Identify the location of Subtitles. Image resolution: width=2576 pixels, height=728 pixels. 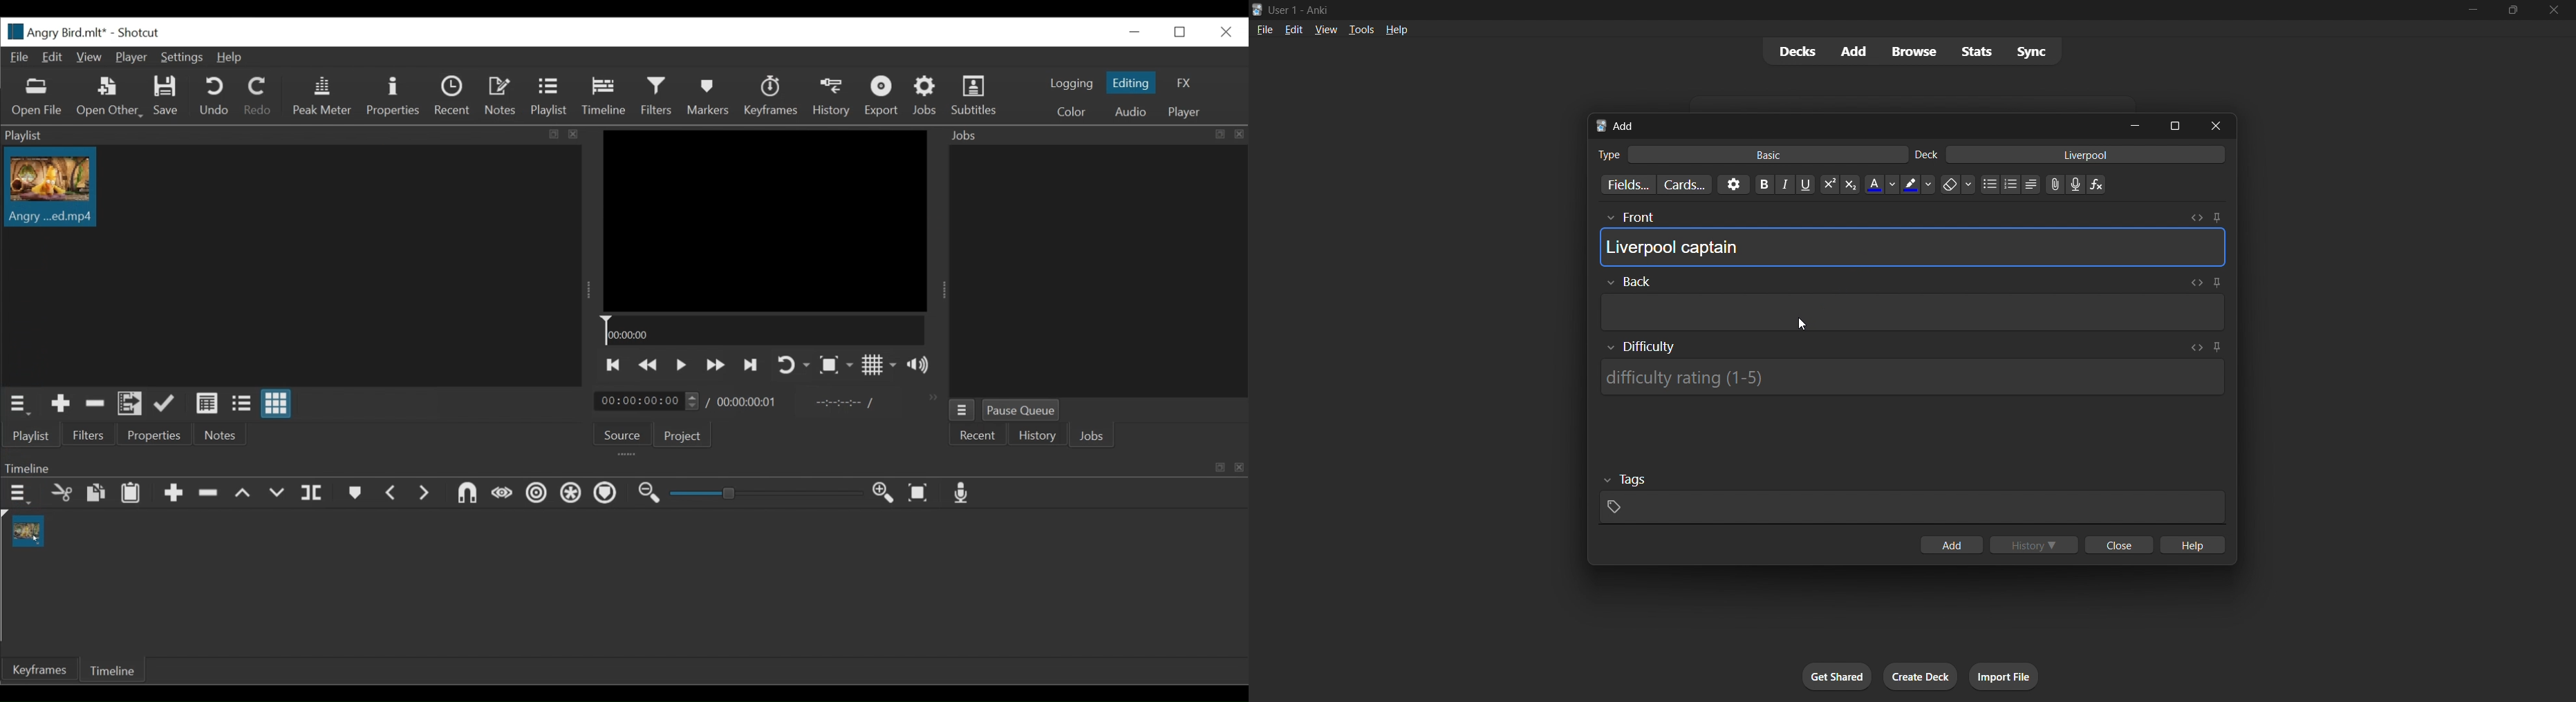
(974, 96).